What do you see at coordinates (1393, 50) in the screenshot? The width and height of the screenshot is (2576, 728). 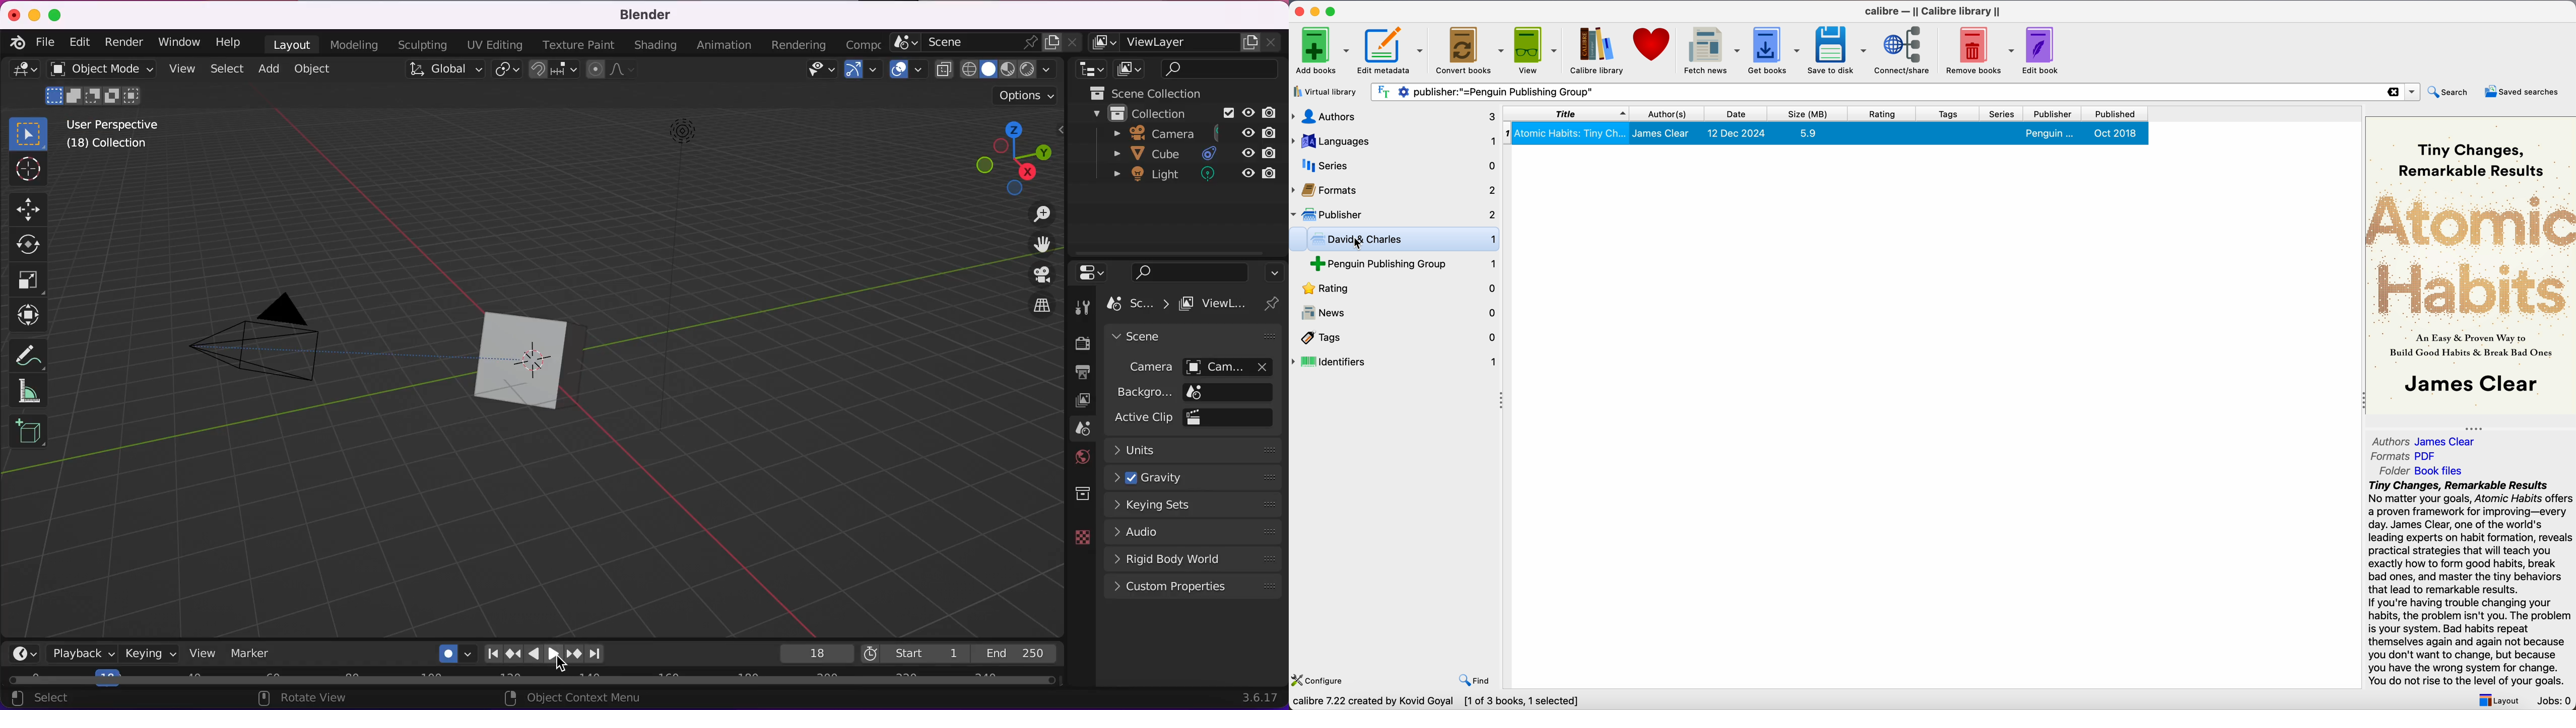 I see `edit metadata` at bounding box center [1393, 50].